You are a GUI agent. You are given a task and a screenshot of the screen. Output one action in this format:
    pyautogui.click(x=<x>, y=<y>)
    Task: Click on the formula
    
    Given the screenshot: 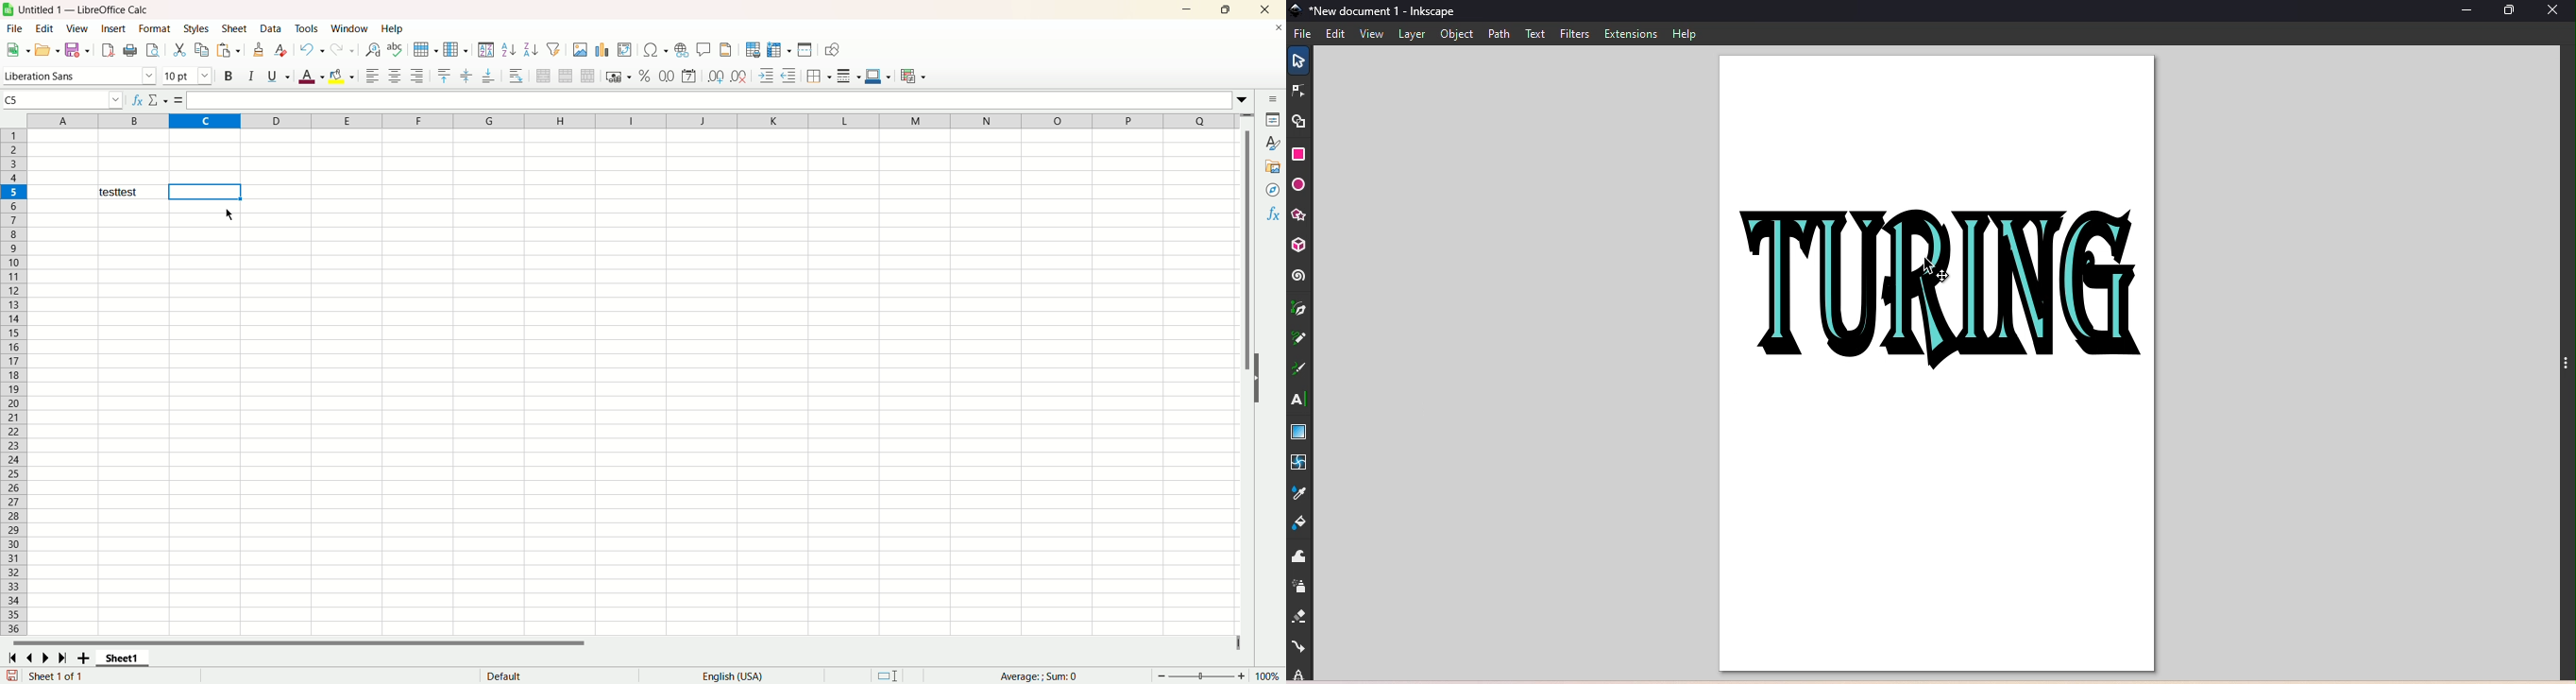 What is the action you would take?
    pyautogui.click(x=180, y=101)
    